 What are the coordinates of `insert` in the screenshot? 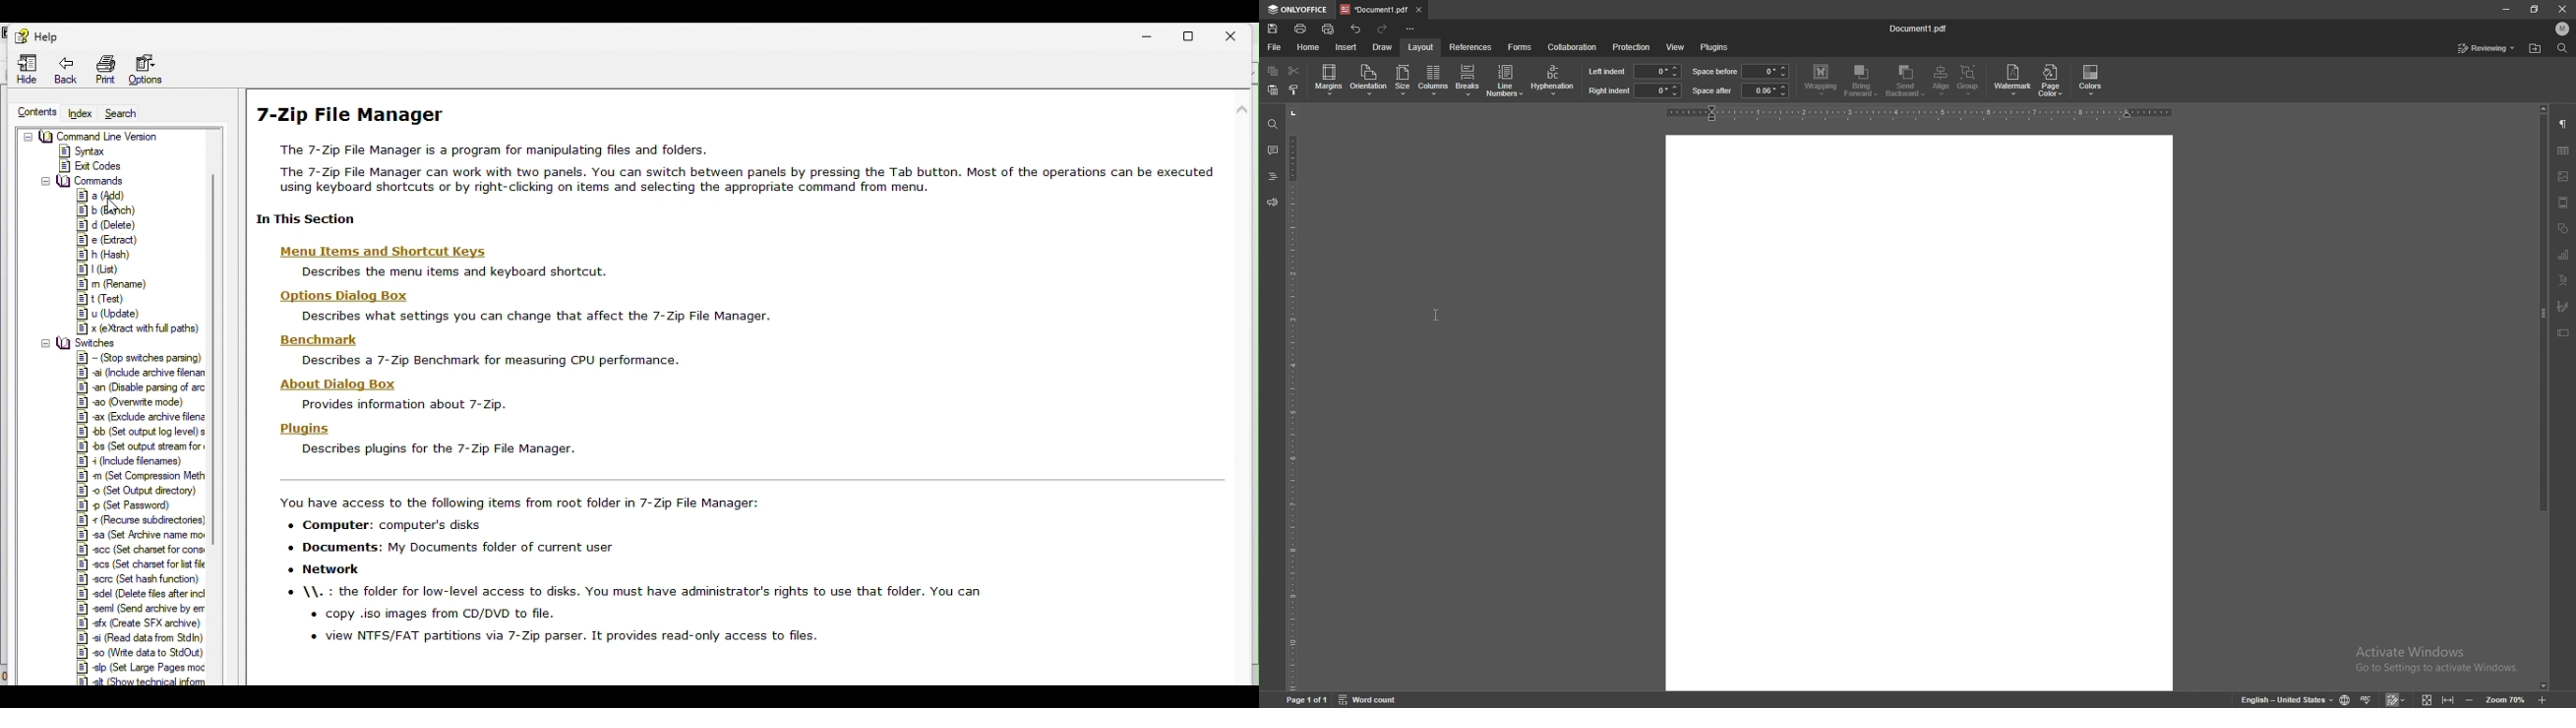 It's located at (1346, 47).